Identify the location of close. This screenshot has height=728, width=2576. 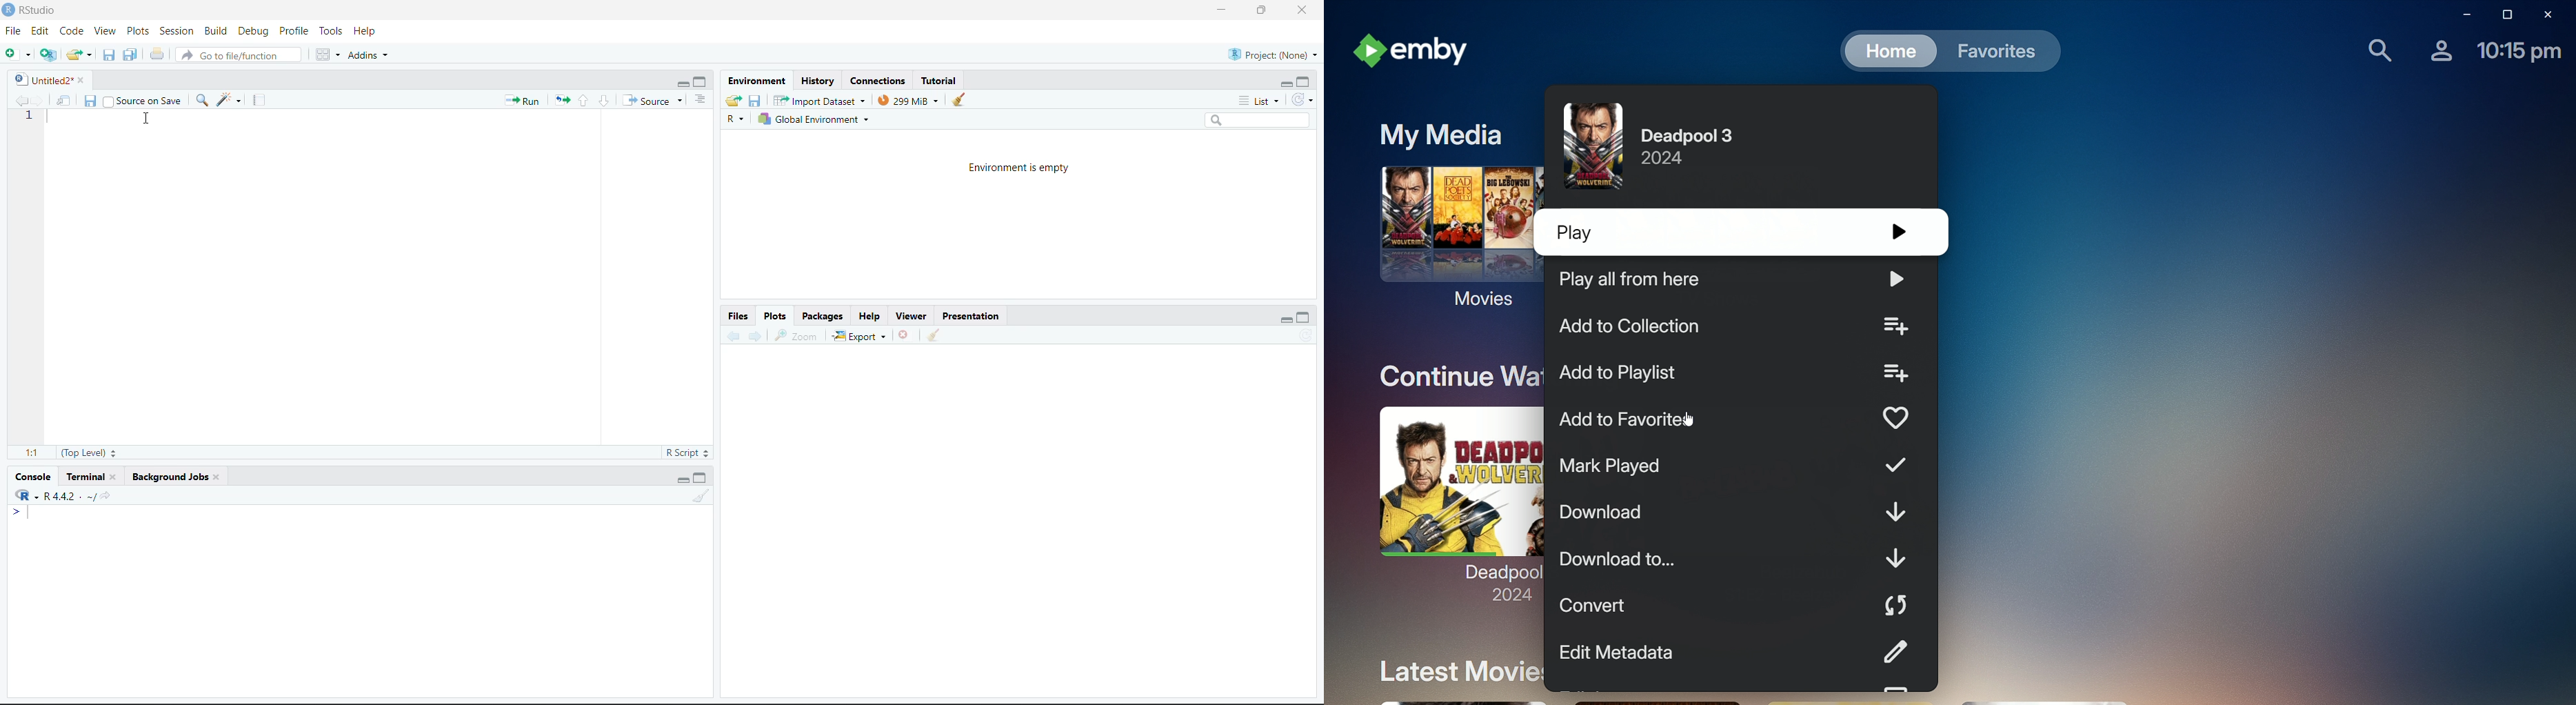
(216, 477).